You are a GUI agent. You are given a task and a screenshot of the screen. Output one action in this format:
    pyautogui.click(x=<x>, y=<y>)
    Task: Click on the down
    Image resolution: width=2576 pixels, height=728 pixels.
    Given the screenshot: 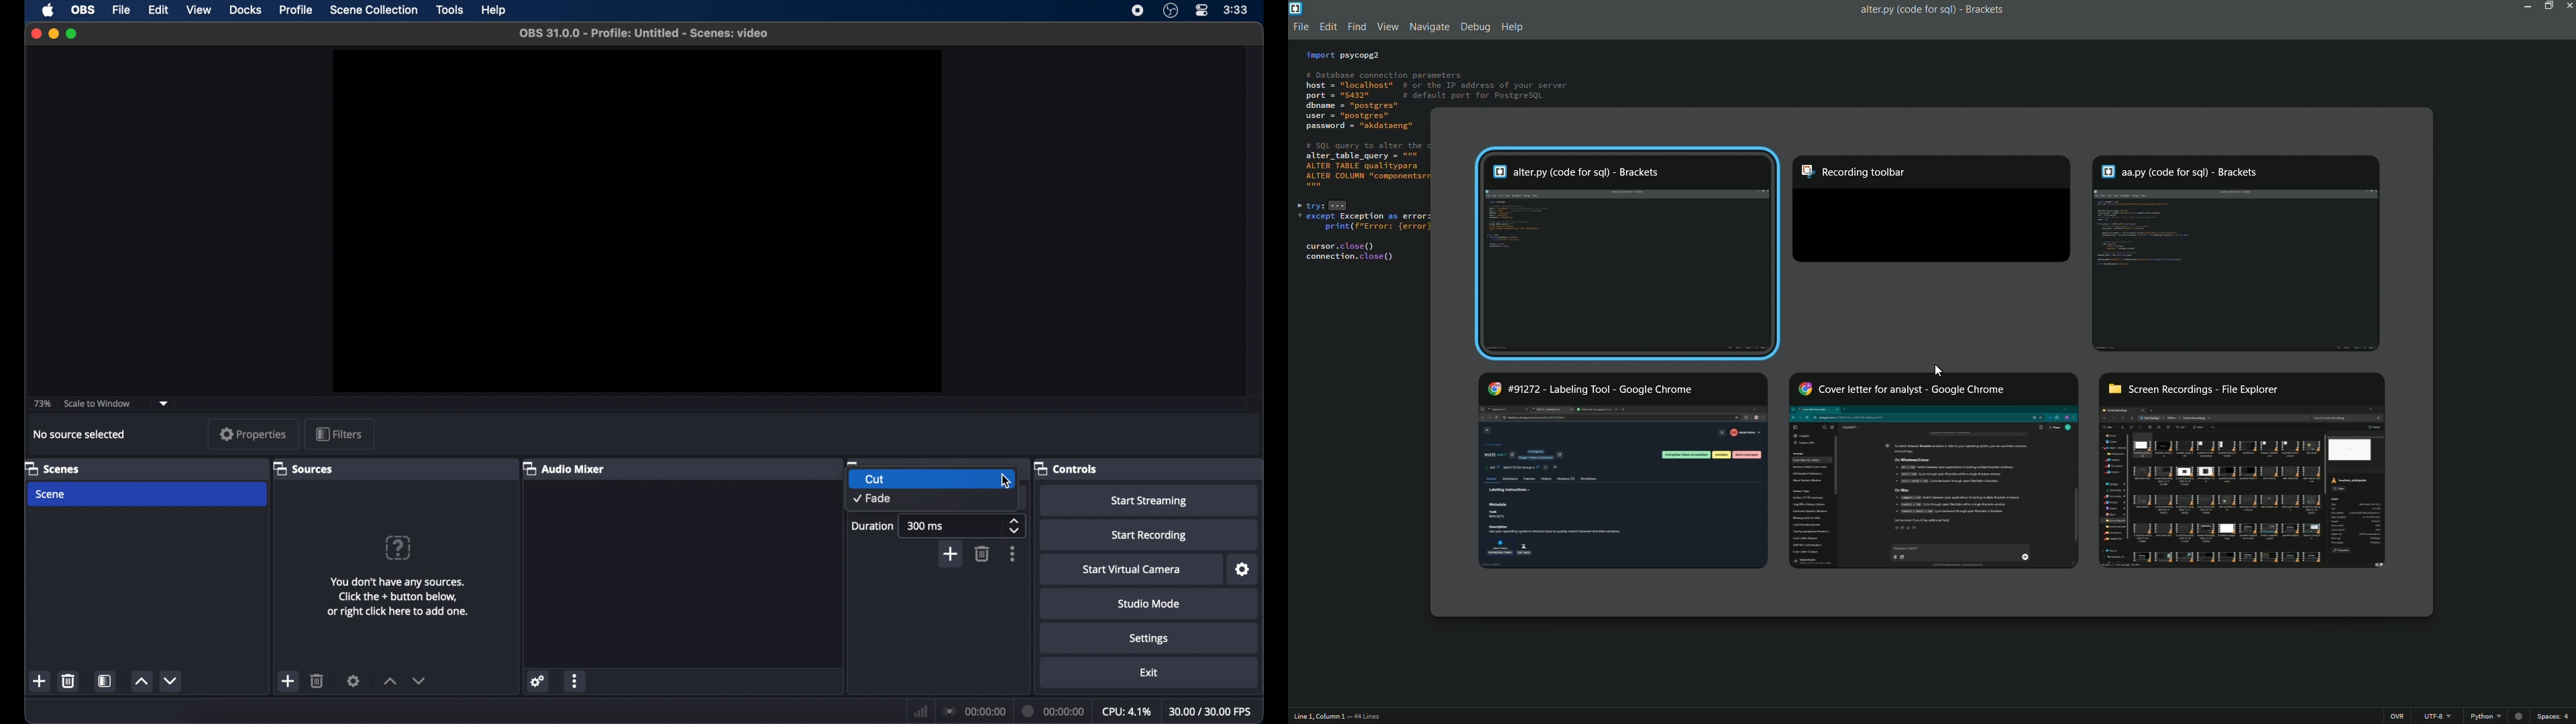 What is the action you would take?
    pyautogui.click(x=170, y=680)
    